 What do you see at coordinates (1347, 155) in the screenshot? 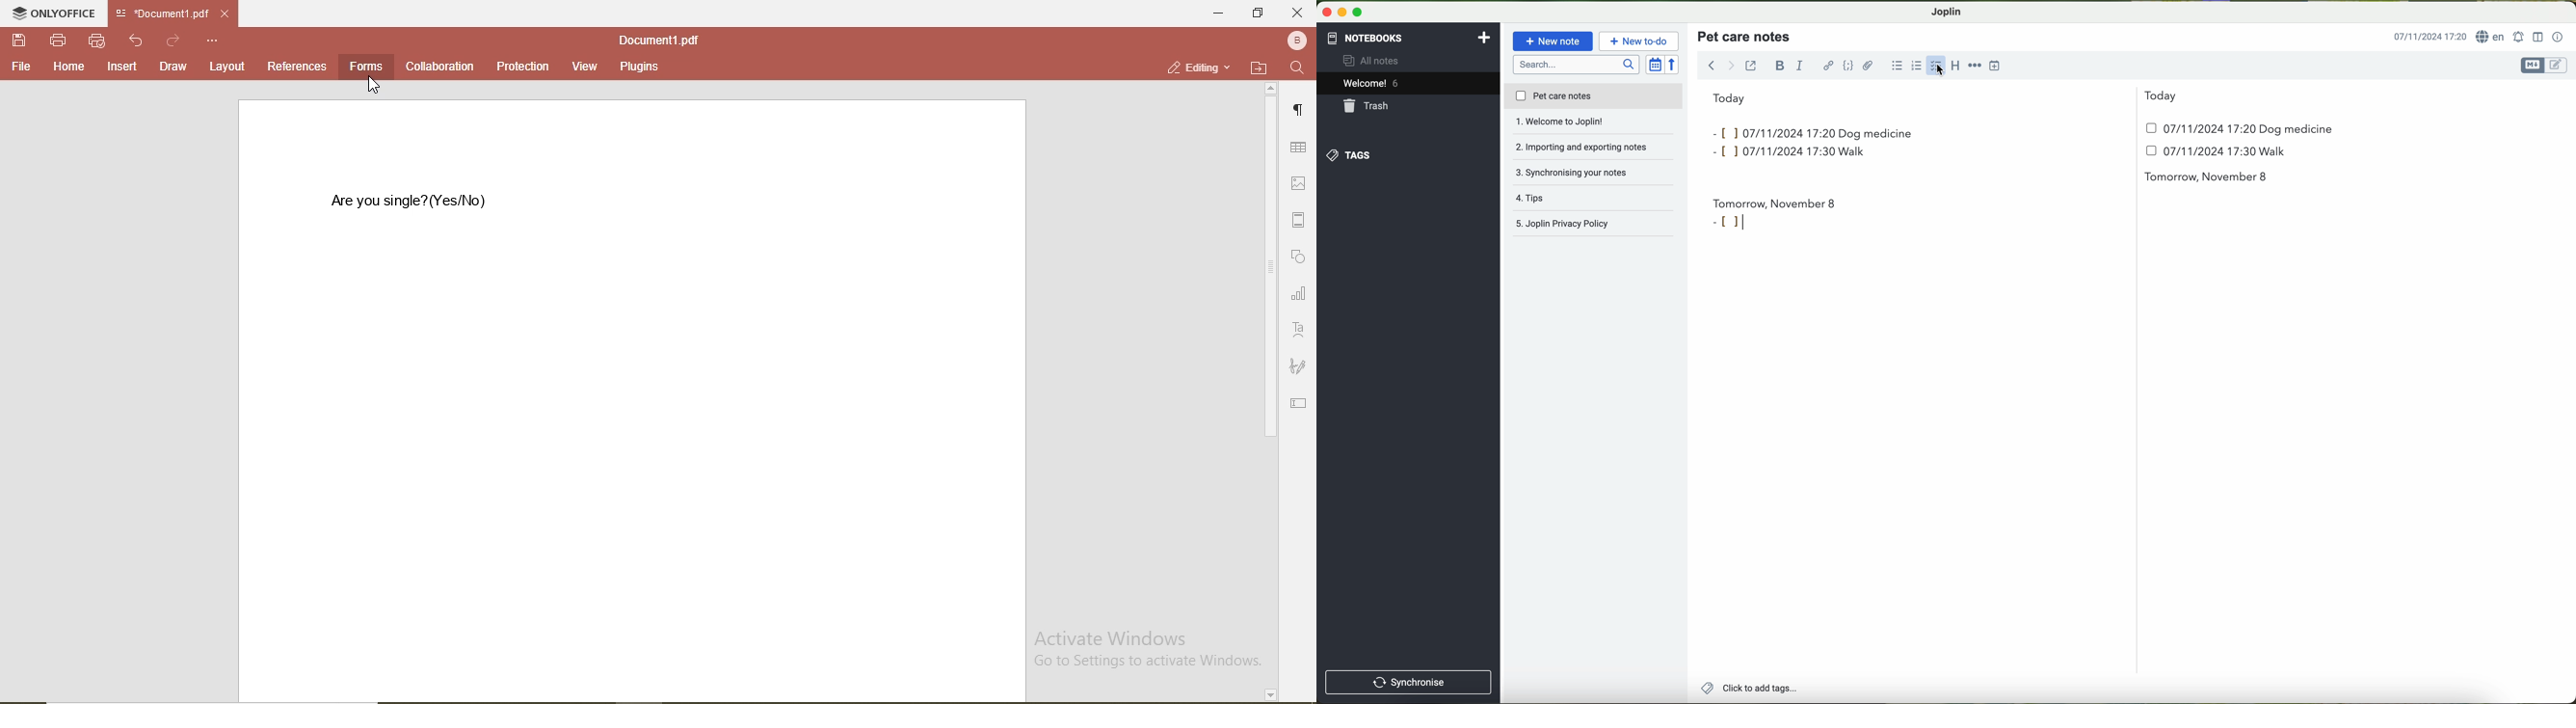
I see `tags` at bounding box center [1347, 155].